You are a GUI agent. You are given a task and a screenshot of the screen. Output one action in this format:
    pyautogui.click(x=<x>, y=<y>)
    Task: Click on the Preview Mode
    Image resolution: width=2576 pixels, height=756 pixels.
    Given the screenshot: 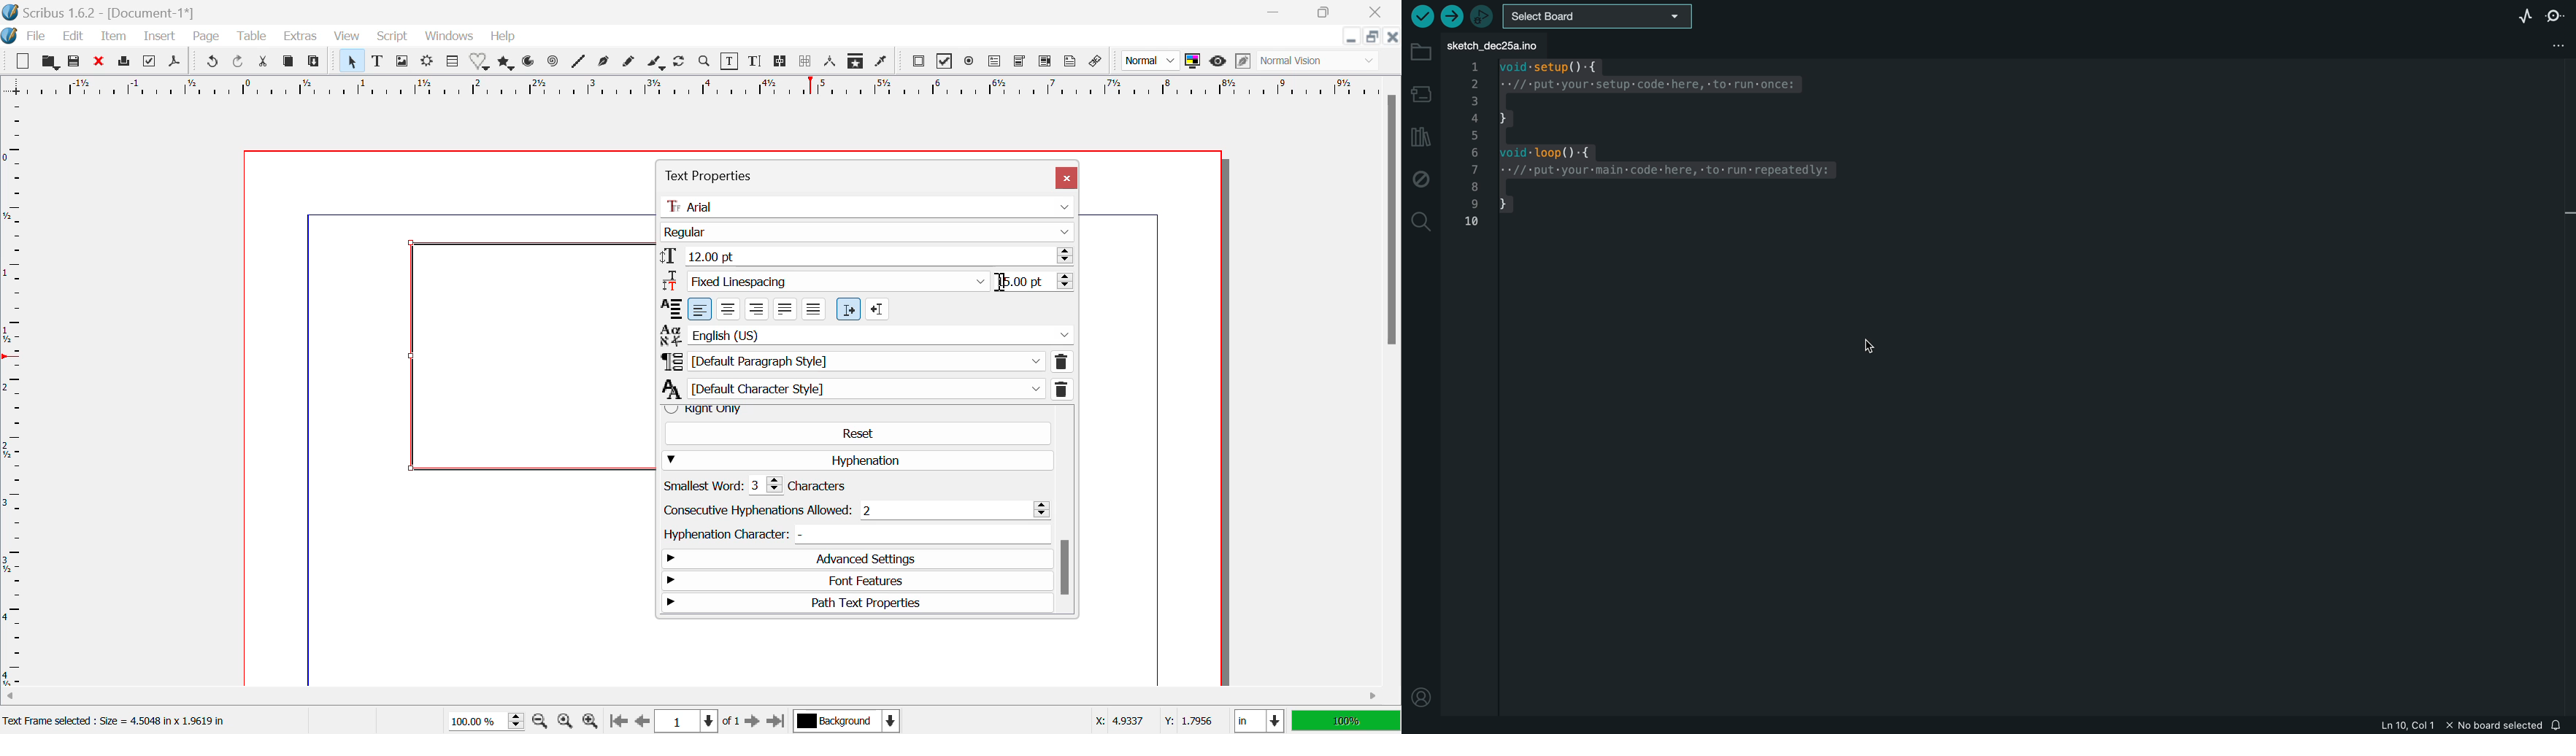 What is the action you would take?
    pyautogui.click(x=1218, y=63)
    